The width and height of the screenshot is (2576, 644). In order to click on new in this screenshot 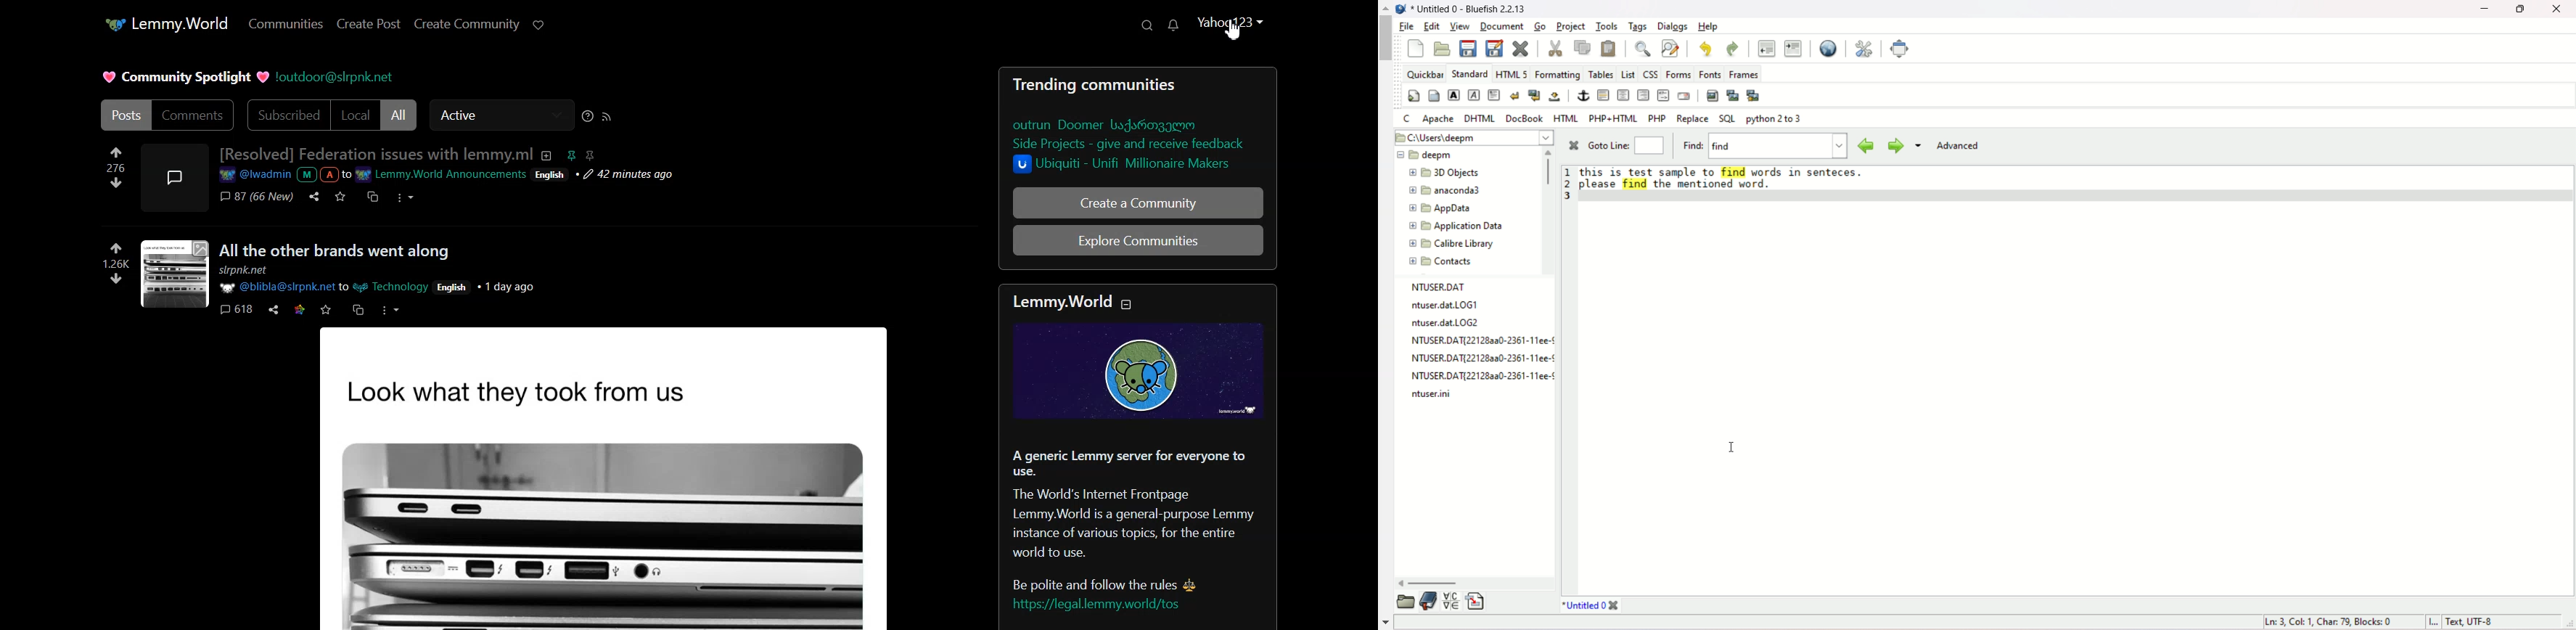, I will do `click(1416, 47)`.